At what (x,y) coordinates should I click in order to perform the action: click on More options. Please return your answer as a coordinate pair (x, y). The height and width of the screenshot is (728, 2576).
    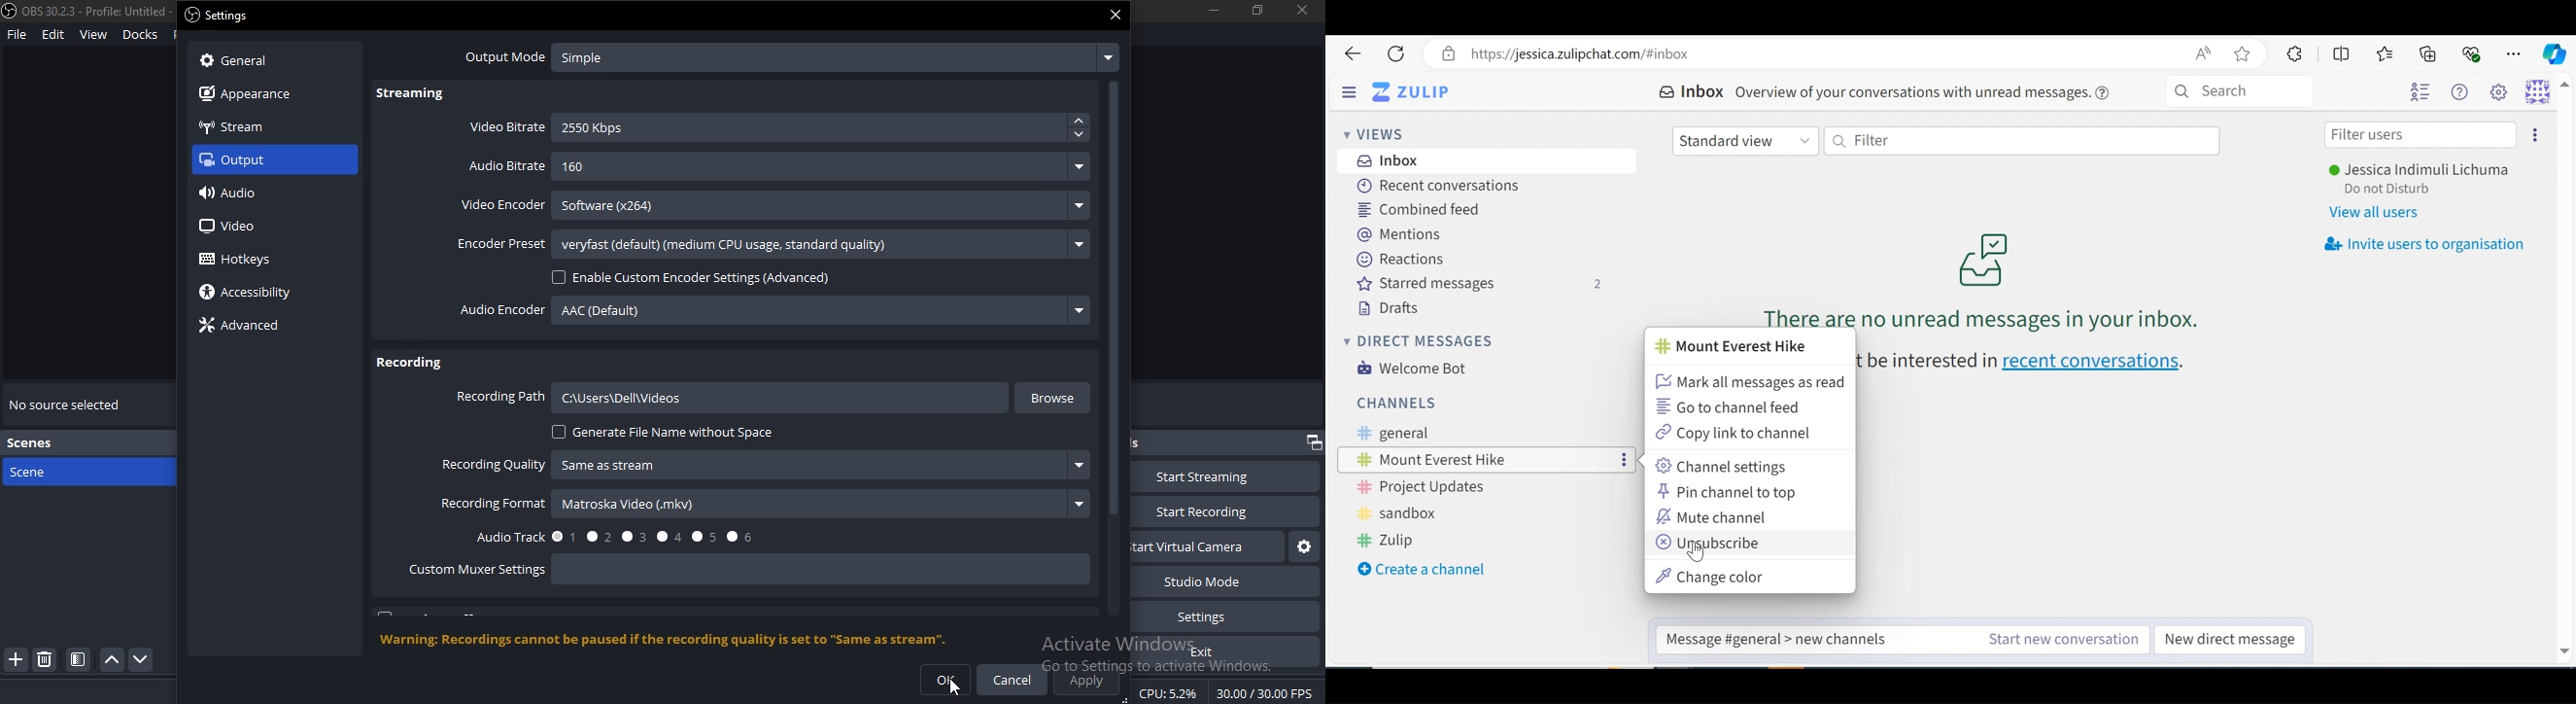
    Looking at the image, I should click on (2532, 134).